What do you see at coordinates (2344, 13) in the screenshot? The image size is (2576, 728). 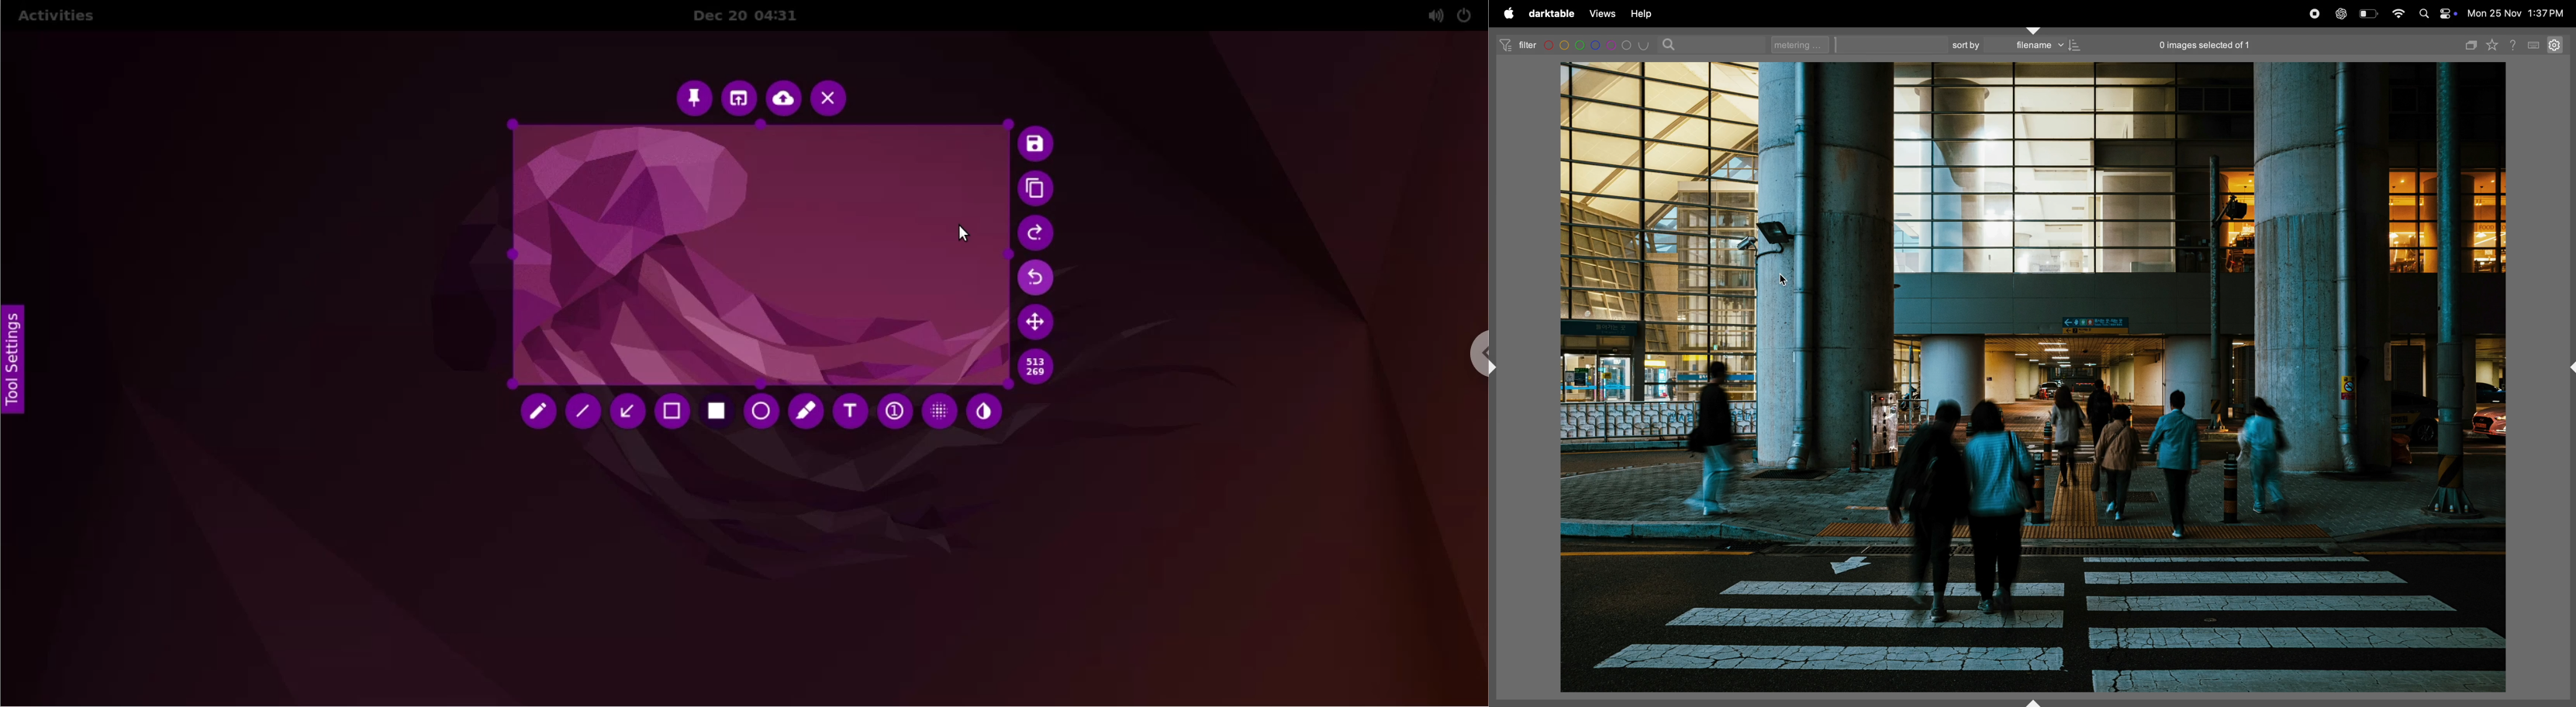 I see `chatgpt` at bounding box center [2344, 13].